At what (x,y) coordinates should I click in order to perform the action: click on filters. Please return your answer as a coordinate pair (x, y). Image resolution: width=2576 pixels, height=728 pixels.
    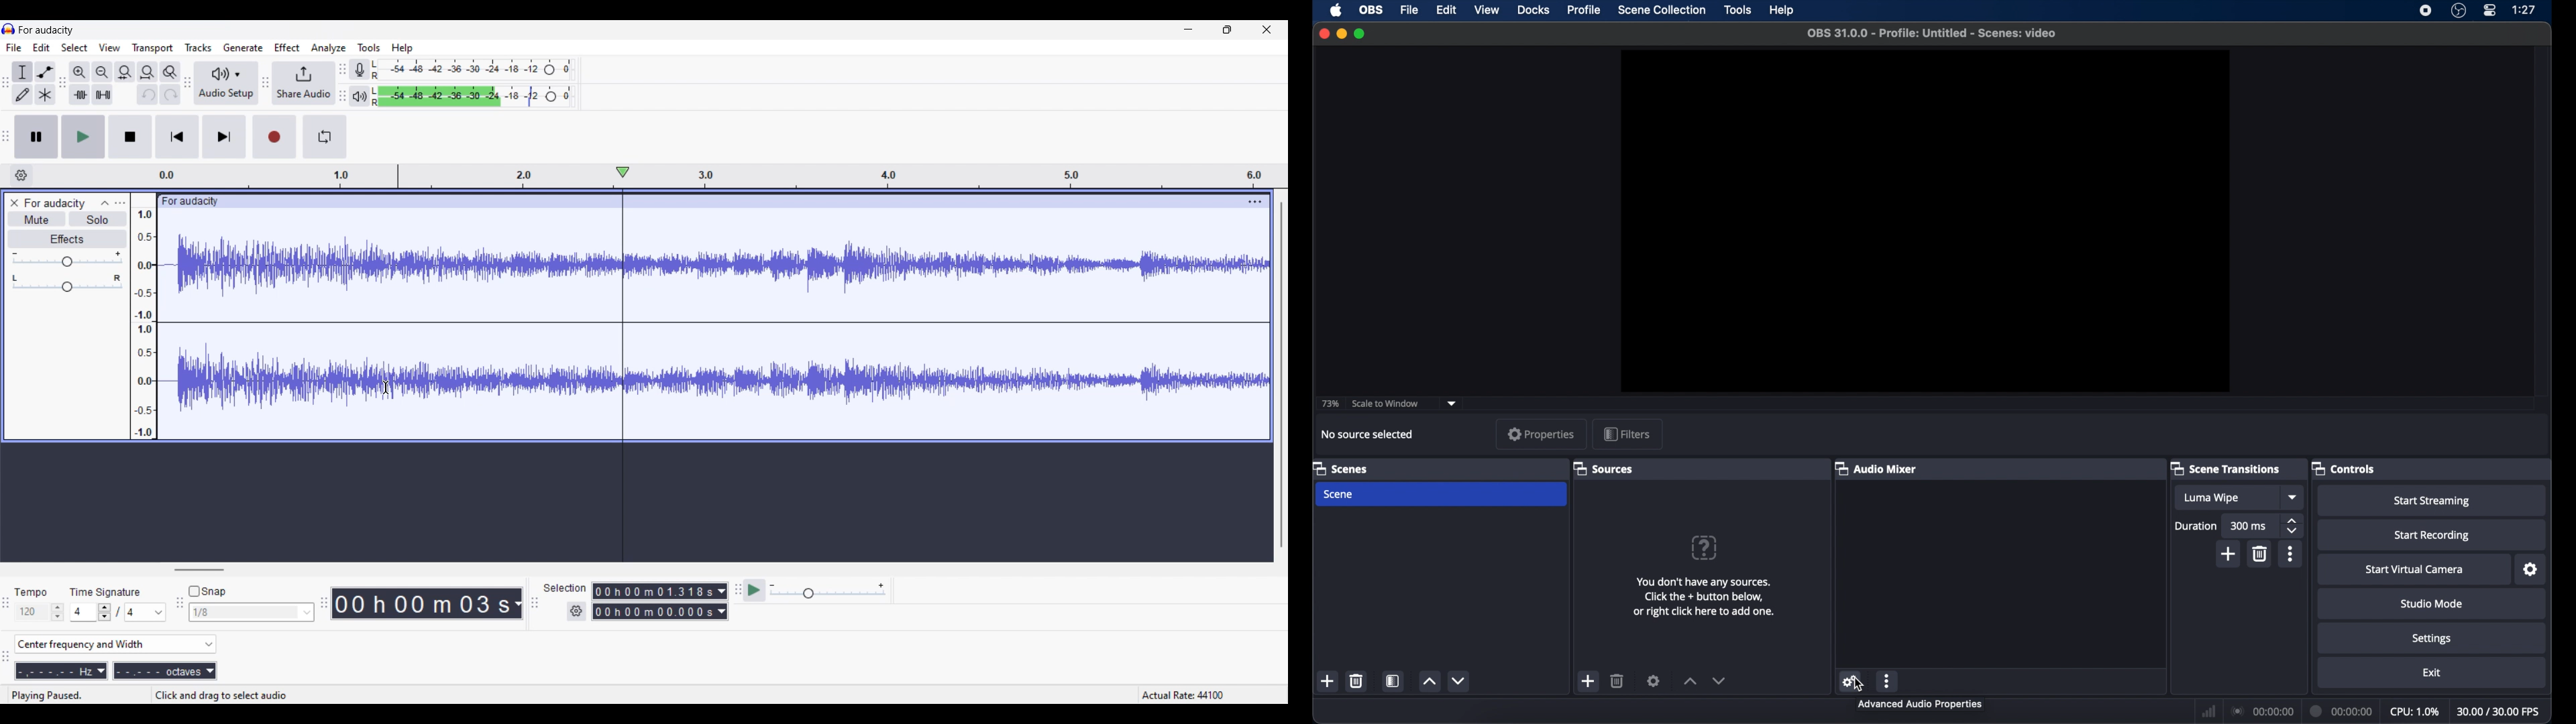
    Looking at the image, I should click on (1626, 434).